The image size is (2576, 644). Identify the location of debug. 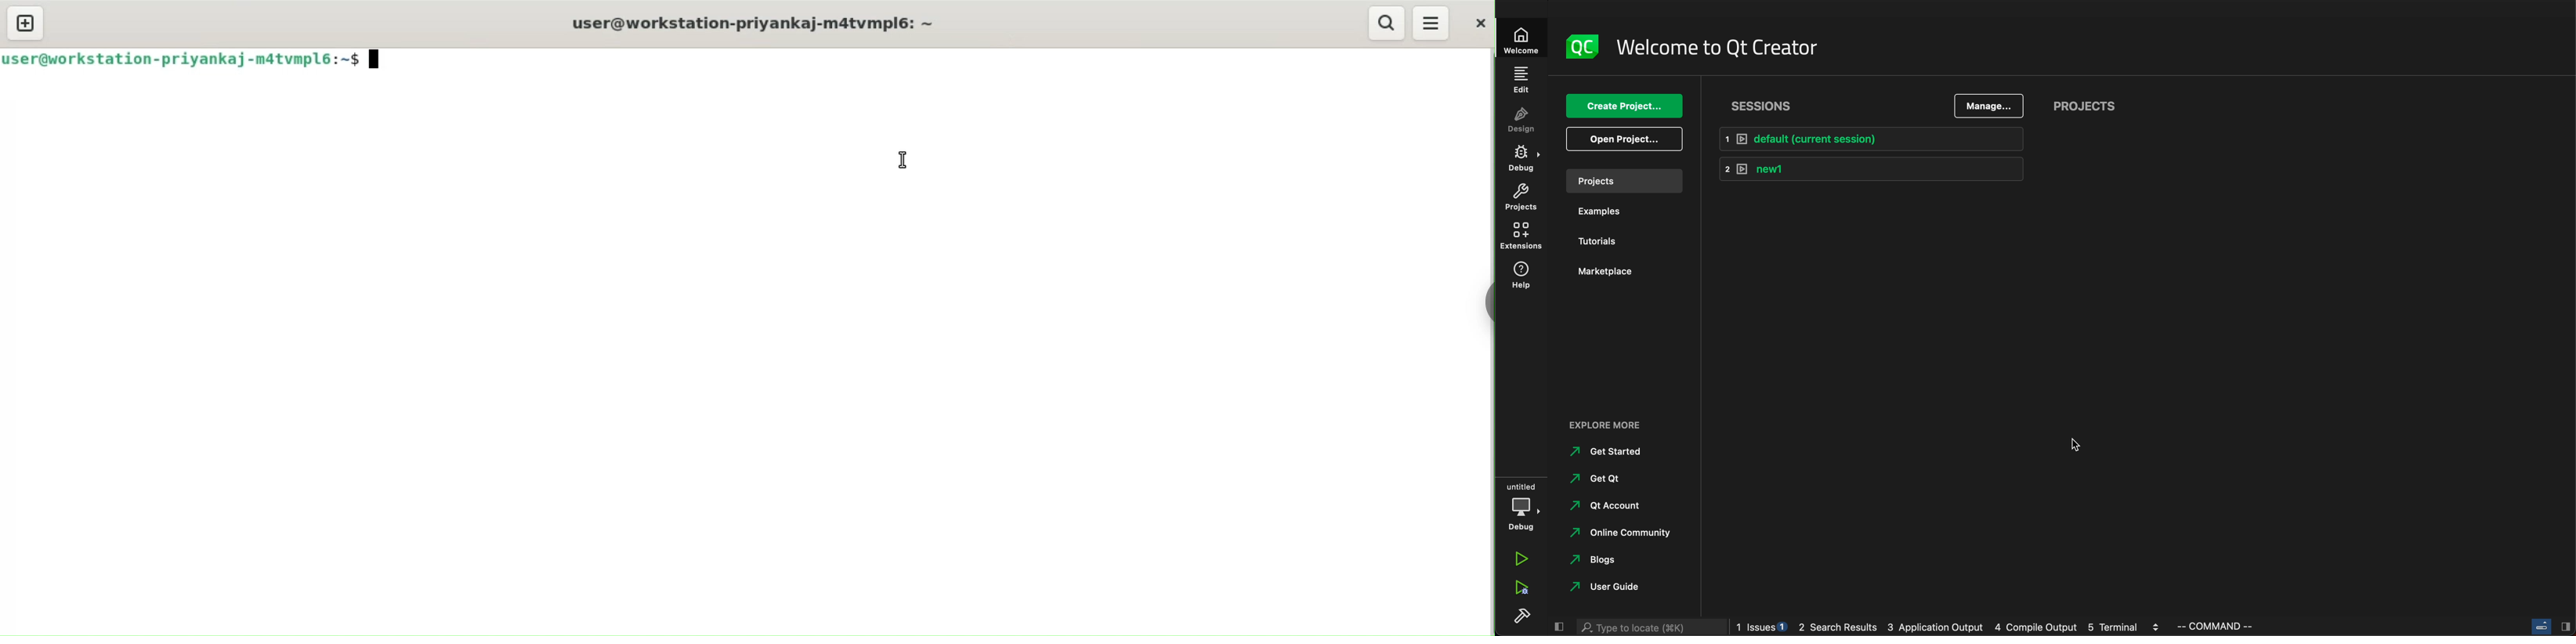
(1524, 507).